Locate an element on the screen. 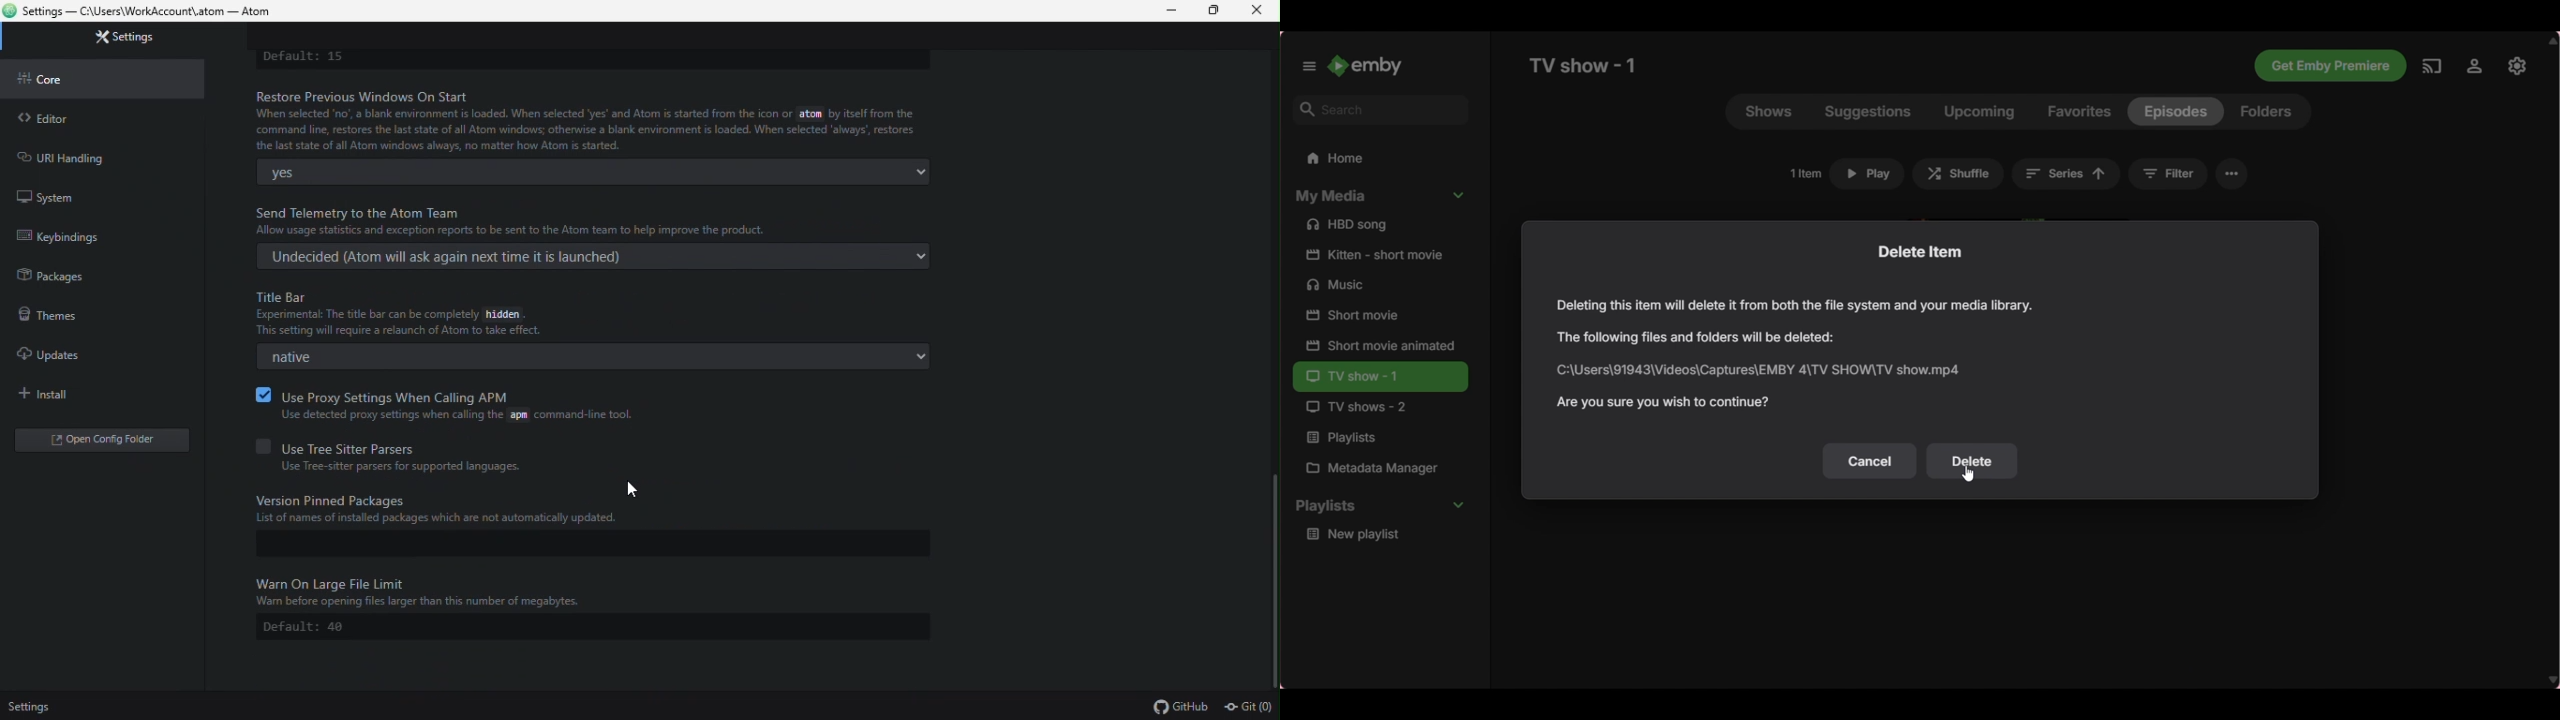 This screenshot has height=728, width=2576. TV show is located at coordinates (1377, 407).